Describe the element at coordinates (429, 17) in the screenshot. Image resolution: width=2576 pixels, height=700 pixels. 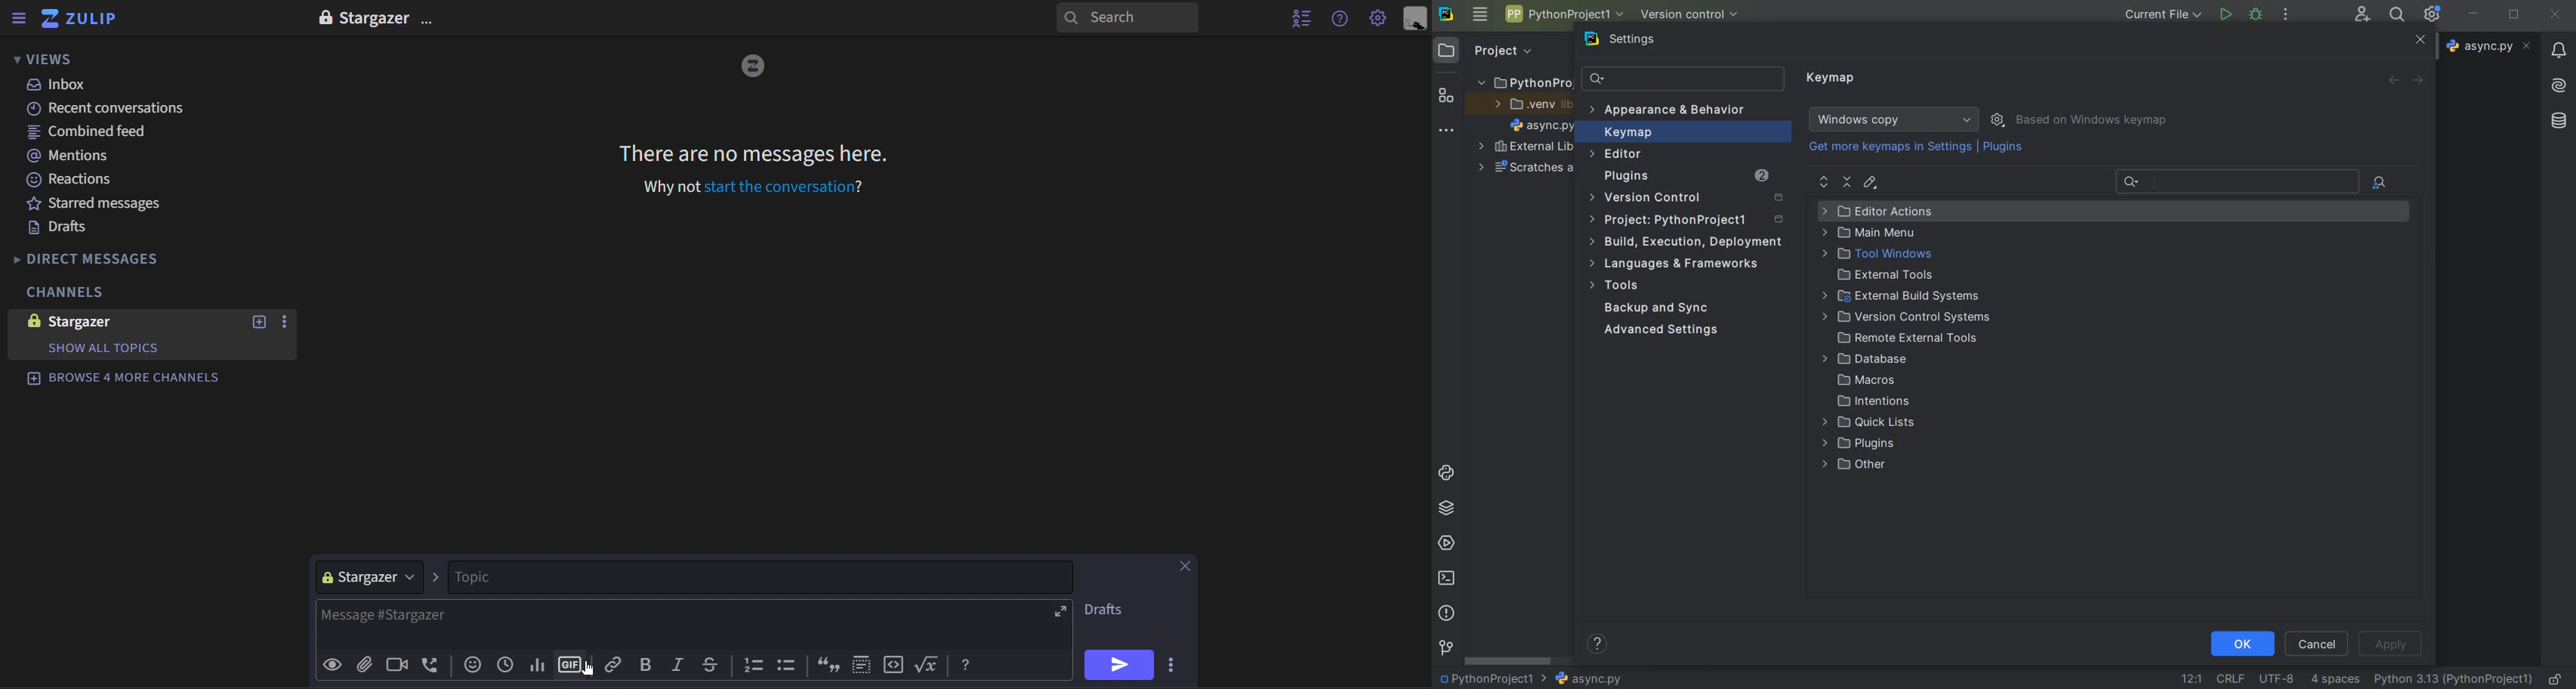
I see `options` at that location.